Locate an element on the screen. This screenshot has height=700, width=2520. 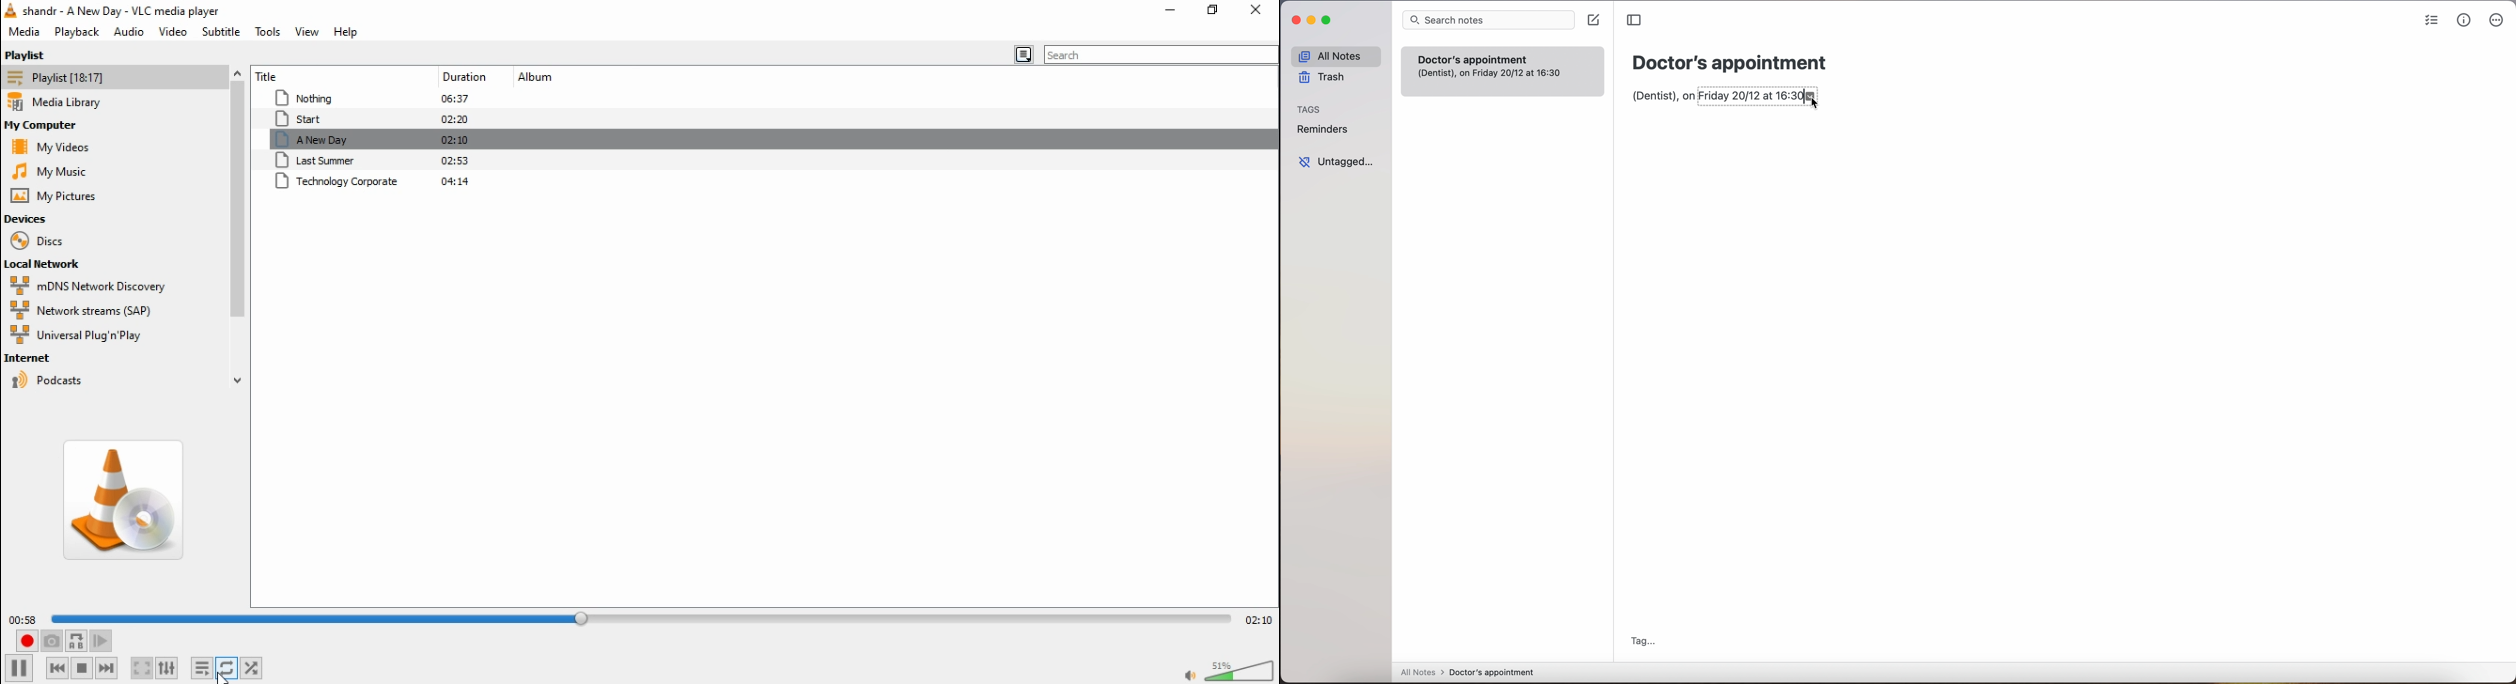
Doctor's appointment is located at coordinates (1740, 60).